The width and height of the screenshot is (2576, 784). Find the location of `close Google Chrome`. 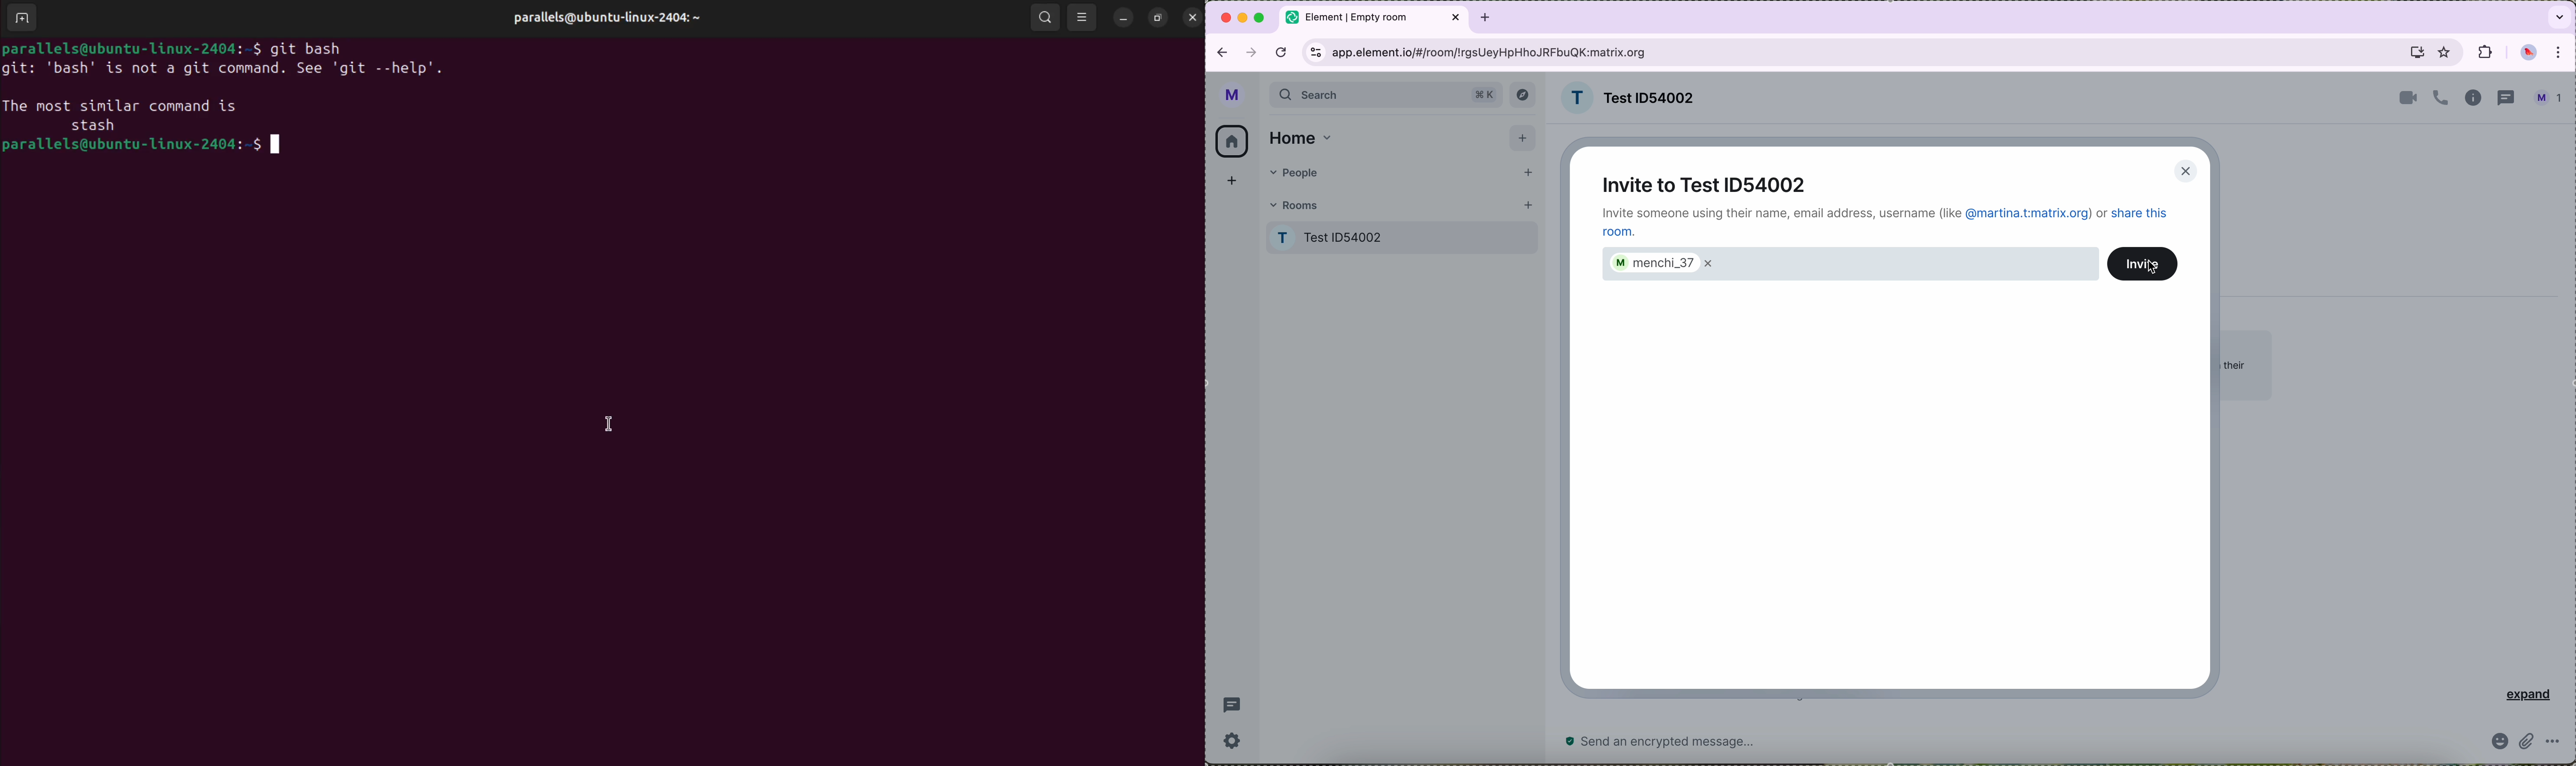

close Google Chrome is located at coordinates (1227, 17).